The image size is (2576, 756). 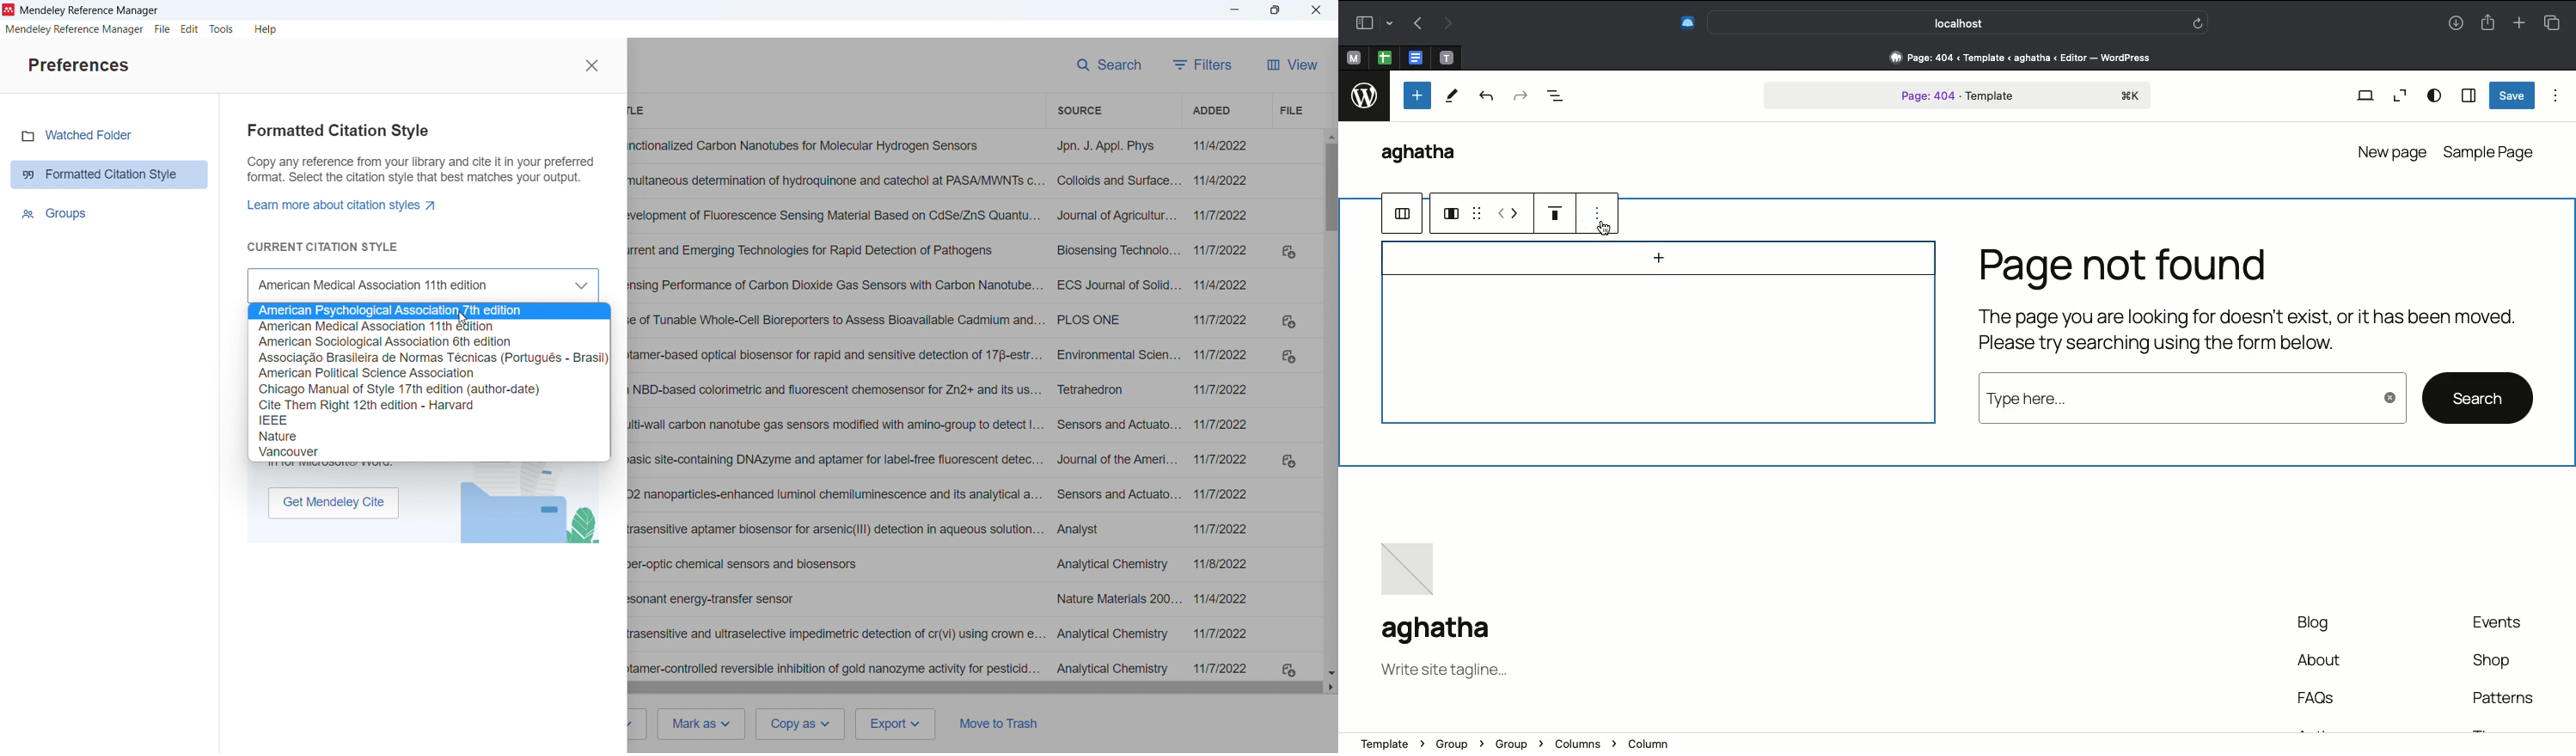 What do you see at coordinates (222, 29) in the screenshot?
I see `tools` at bounding box center [222, 29].